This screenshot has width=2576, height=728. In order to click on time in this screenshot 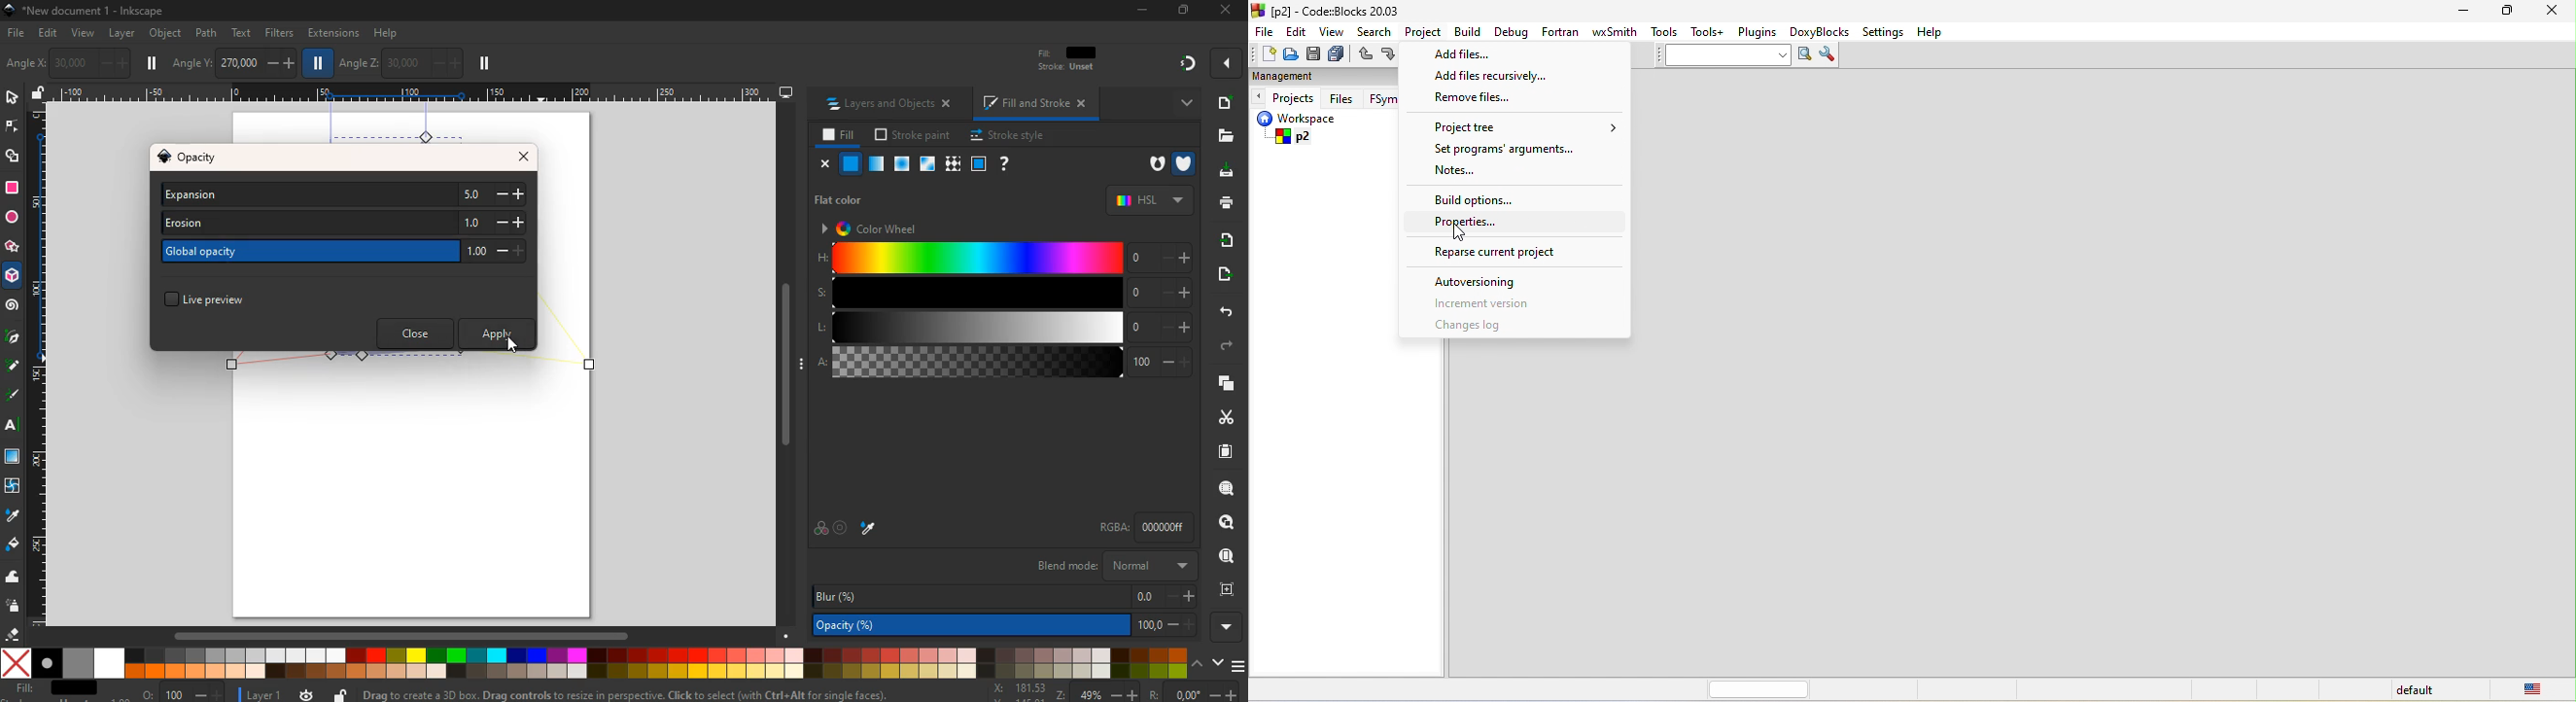, I will do `click(305, 695)`.